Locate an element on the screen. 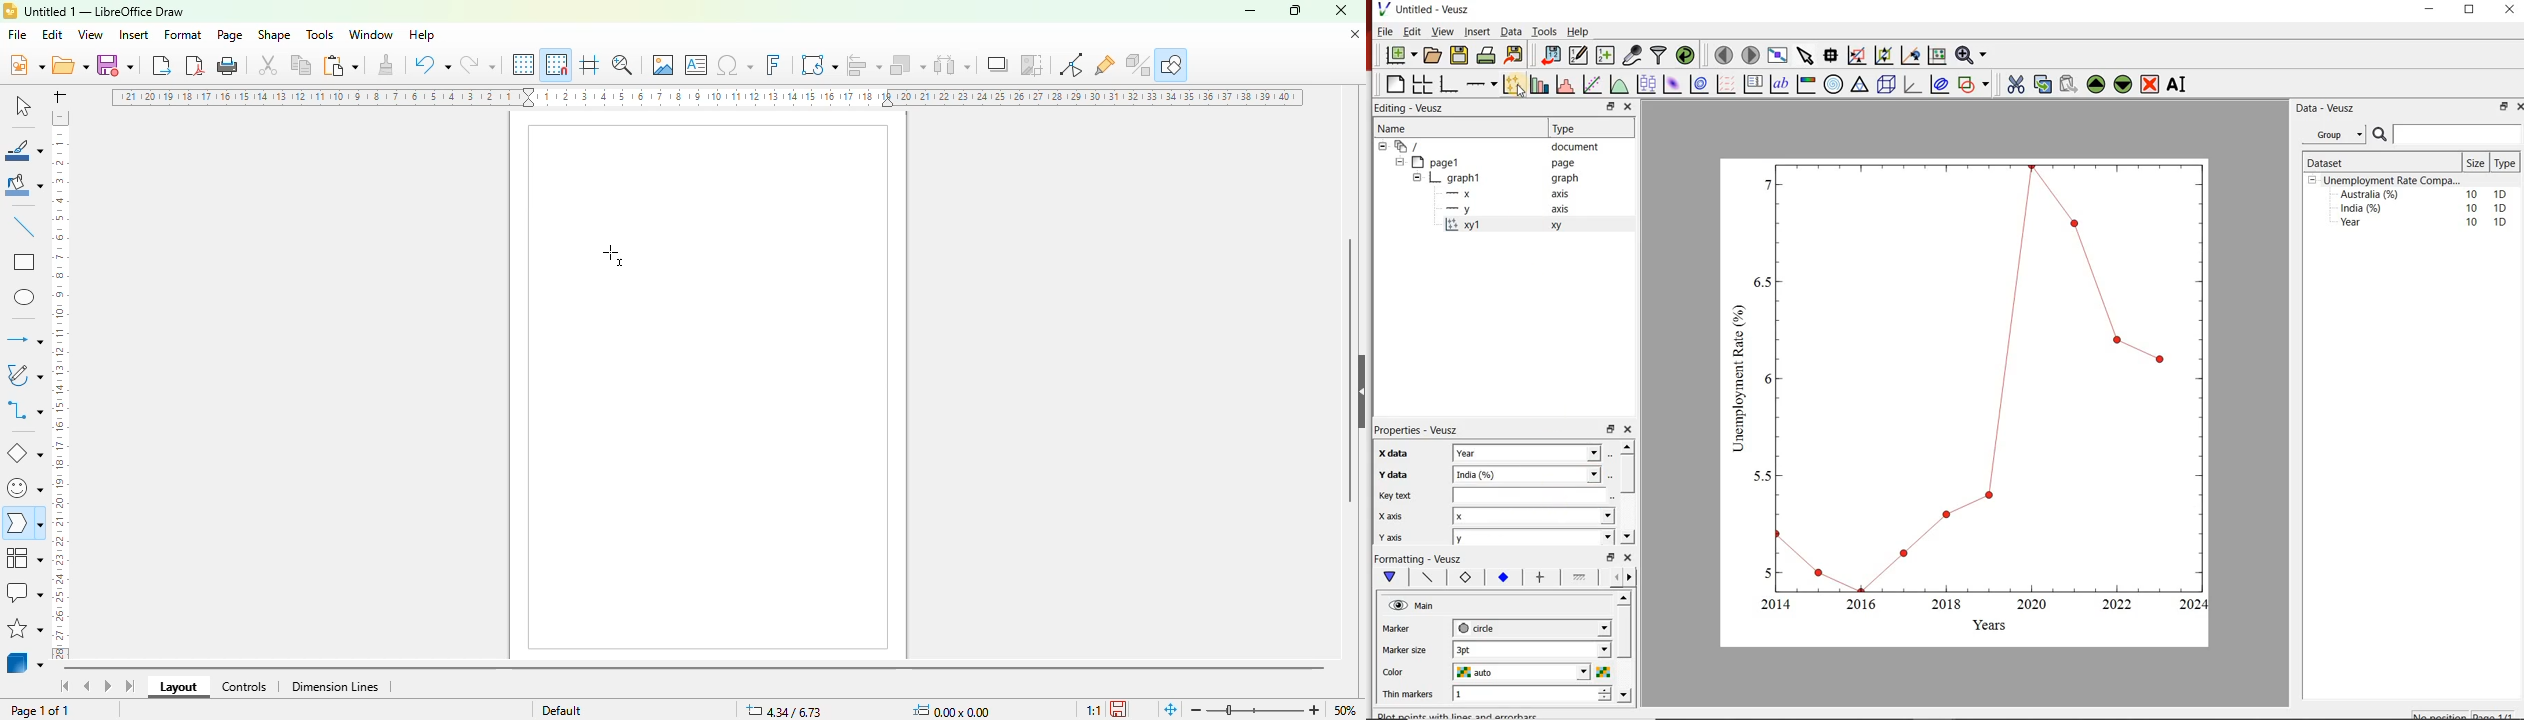 Image resolution: width=2548 pixels, height=728 pixels. insert text box is located at coordinates (697, 65).